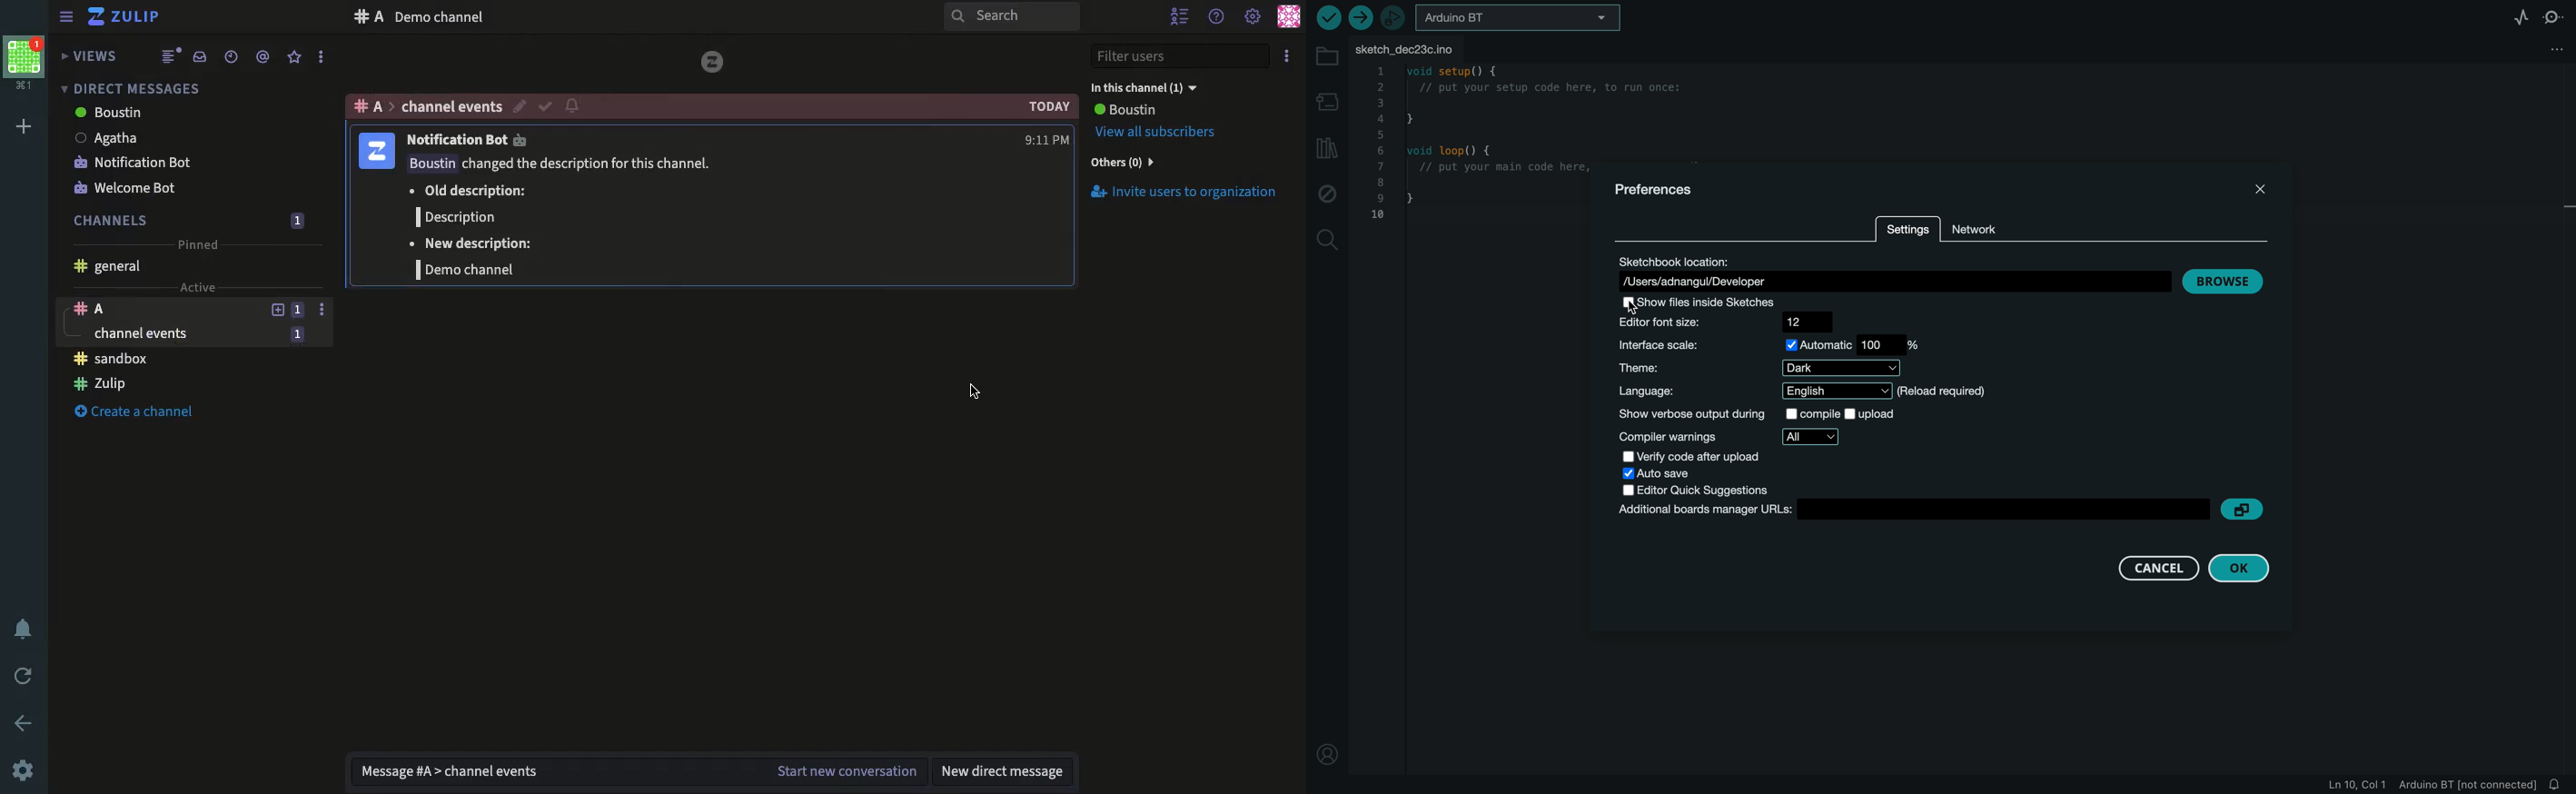 The width and height of the screenshot is (2576, 812). I want to click on General, so click(114, 266).